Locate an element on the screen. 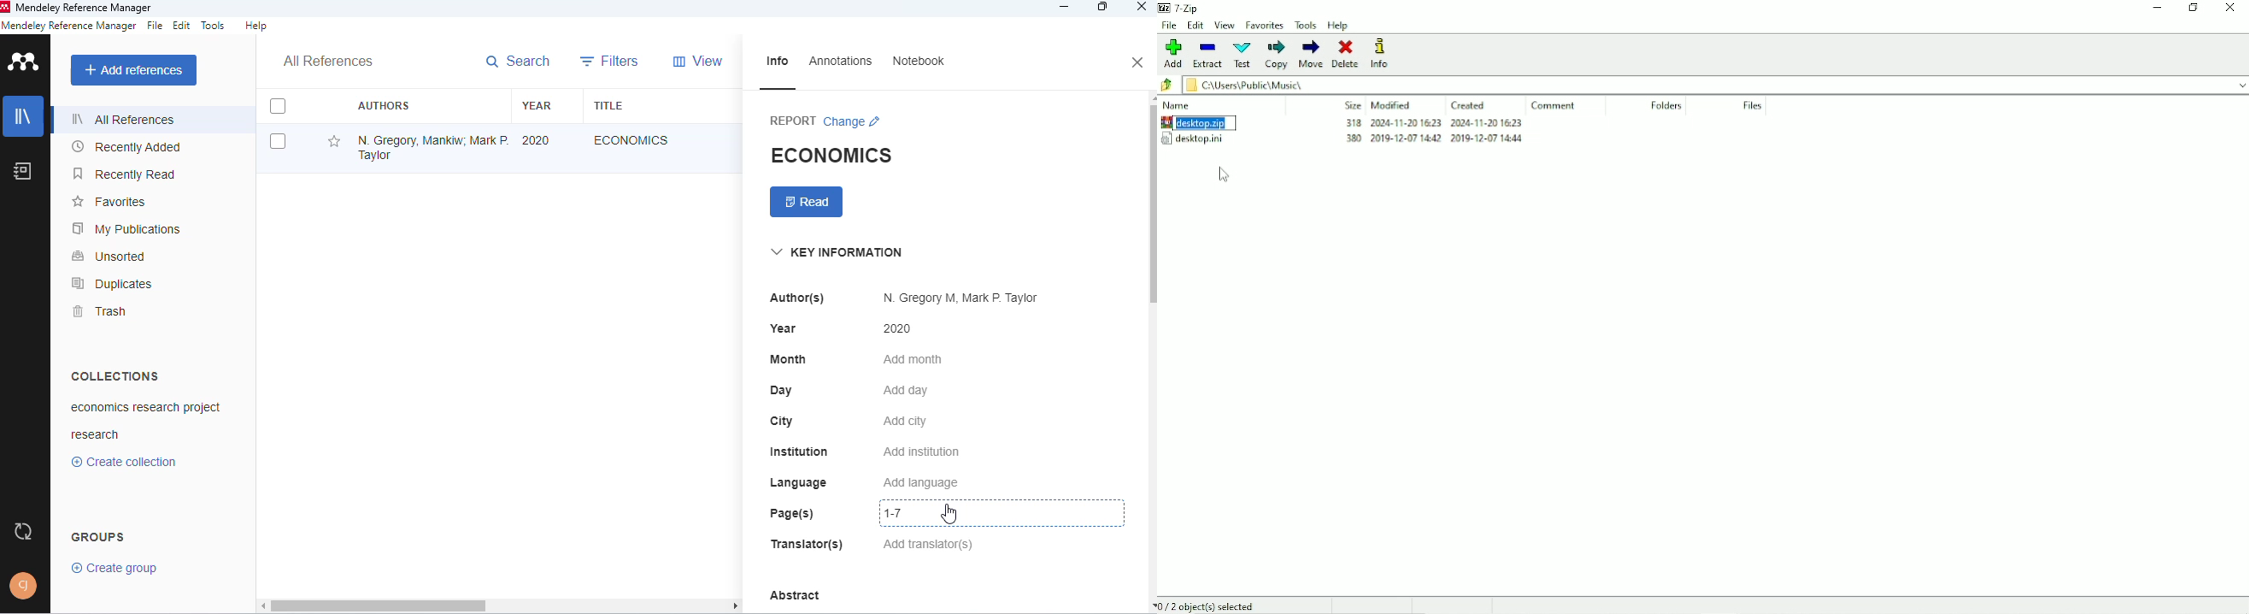 The image size is (2268, 616). Delete is located at coordinates (1349, 53).